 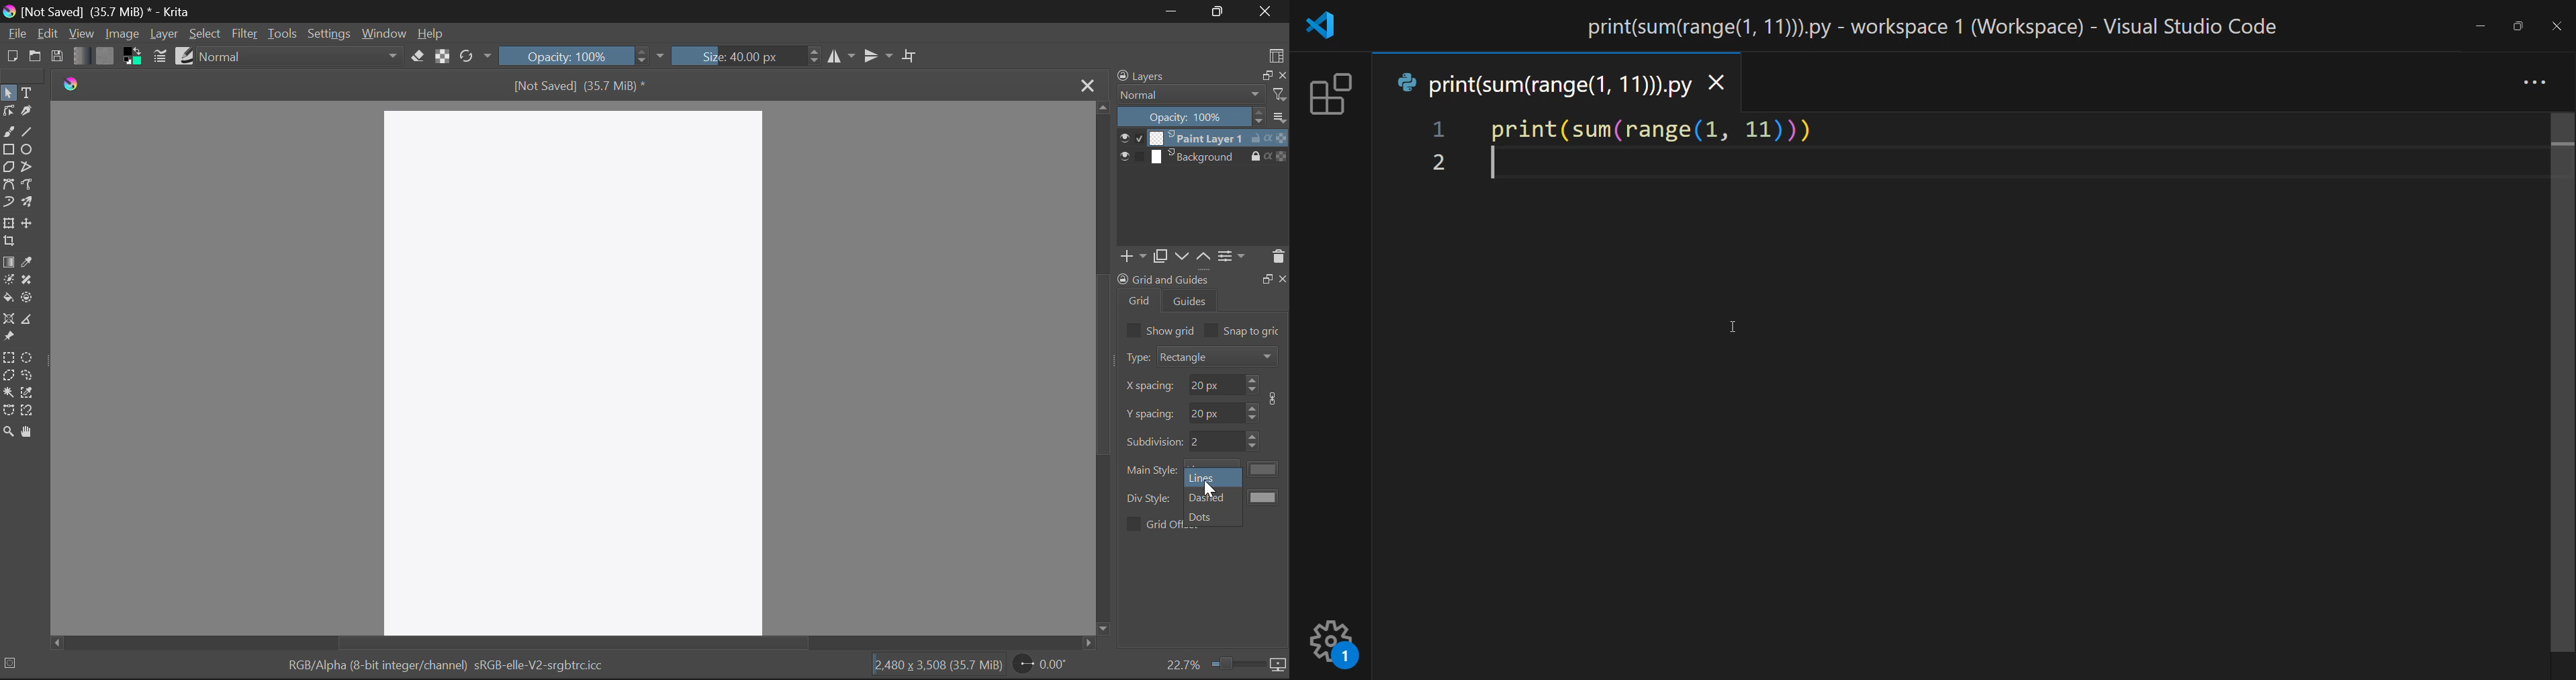 I want to click on Colors in use, so click(x=133, y=56).